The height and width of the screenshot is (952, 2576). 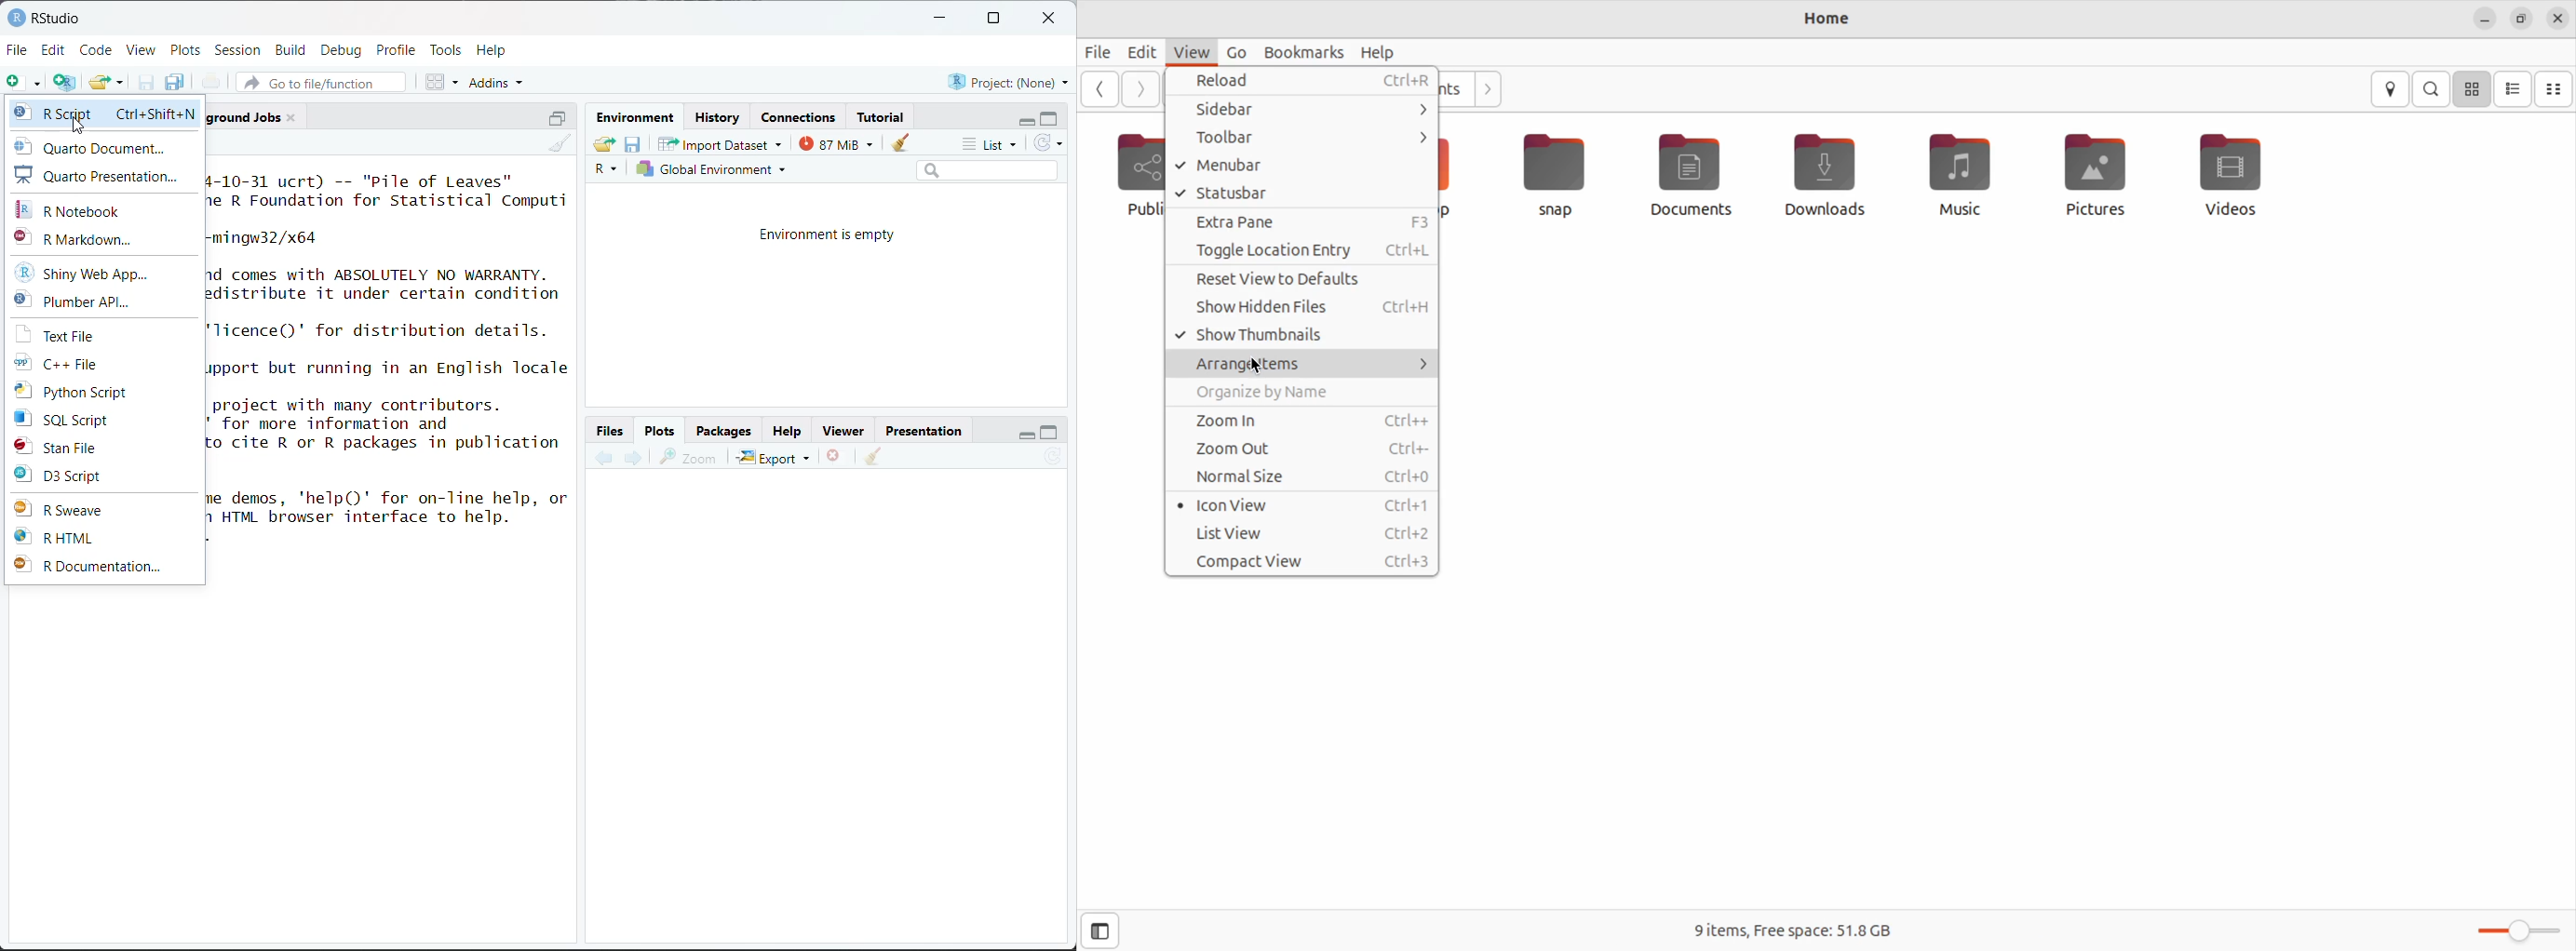 I want to click on Profile, so click(x=398, y=48).